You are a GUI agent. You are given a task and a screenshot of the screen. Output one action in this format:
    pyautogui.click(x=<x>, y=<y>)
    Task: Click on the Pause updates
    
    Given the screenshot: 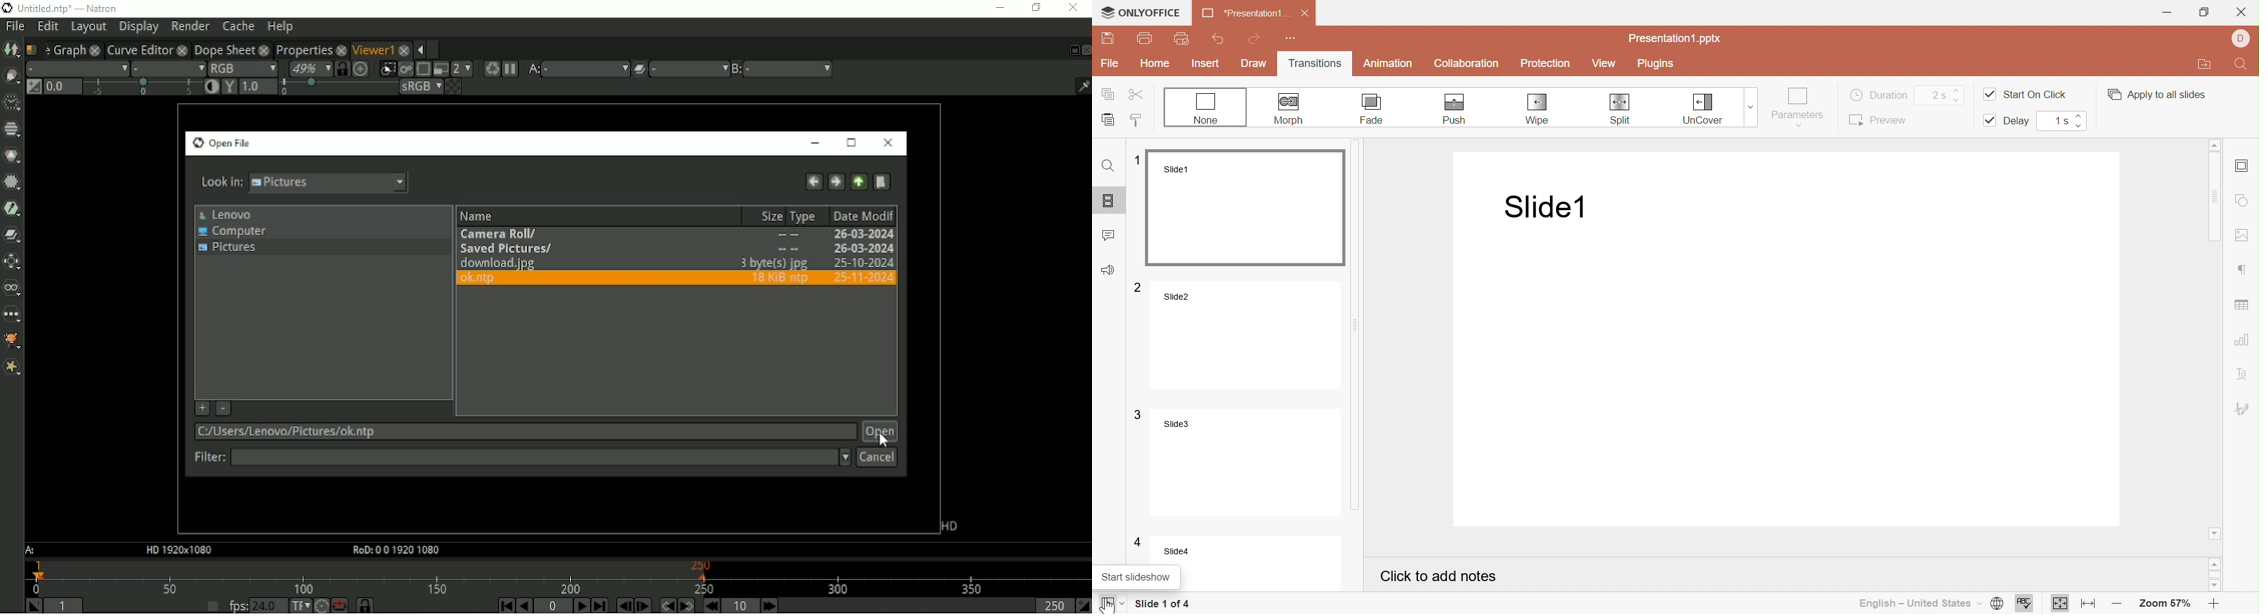 What is the action you would take?
    pyautogui.click(x=510, y=69)
    